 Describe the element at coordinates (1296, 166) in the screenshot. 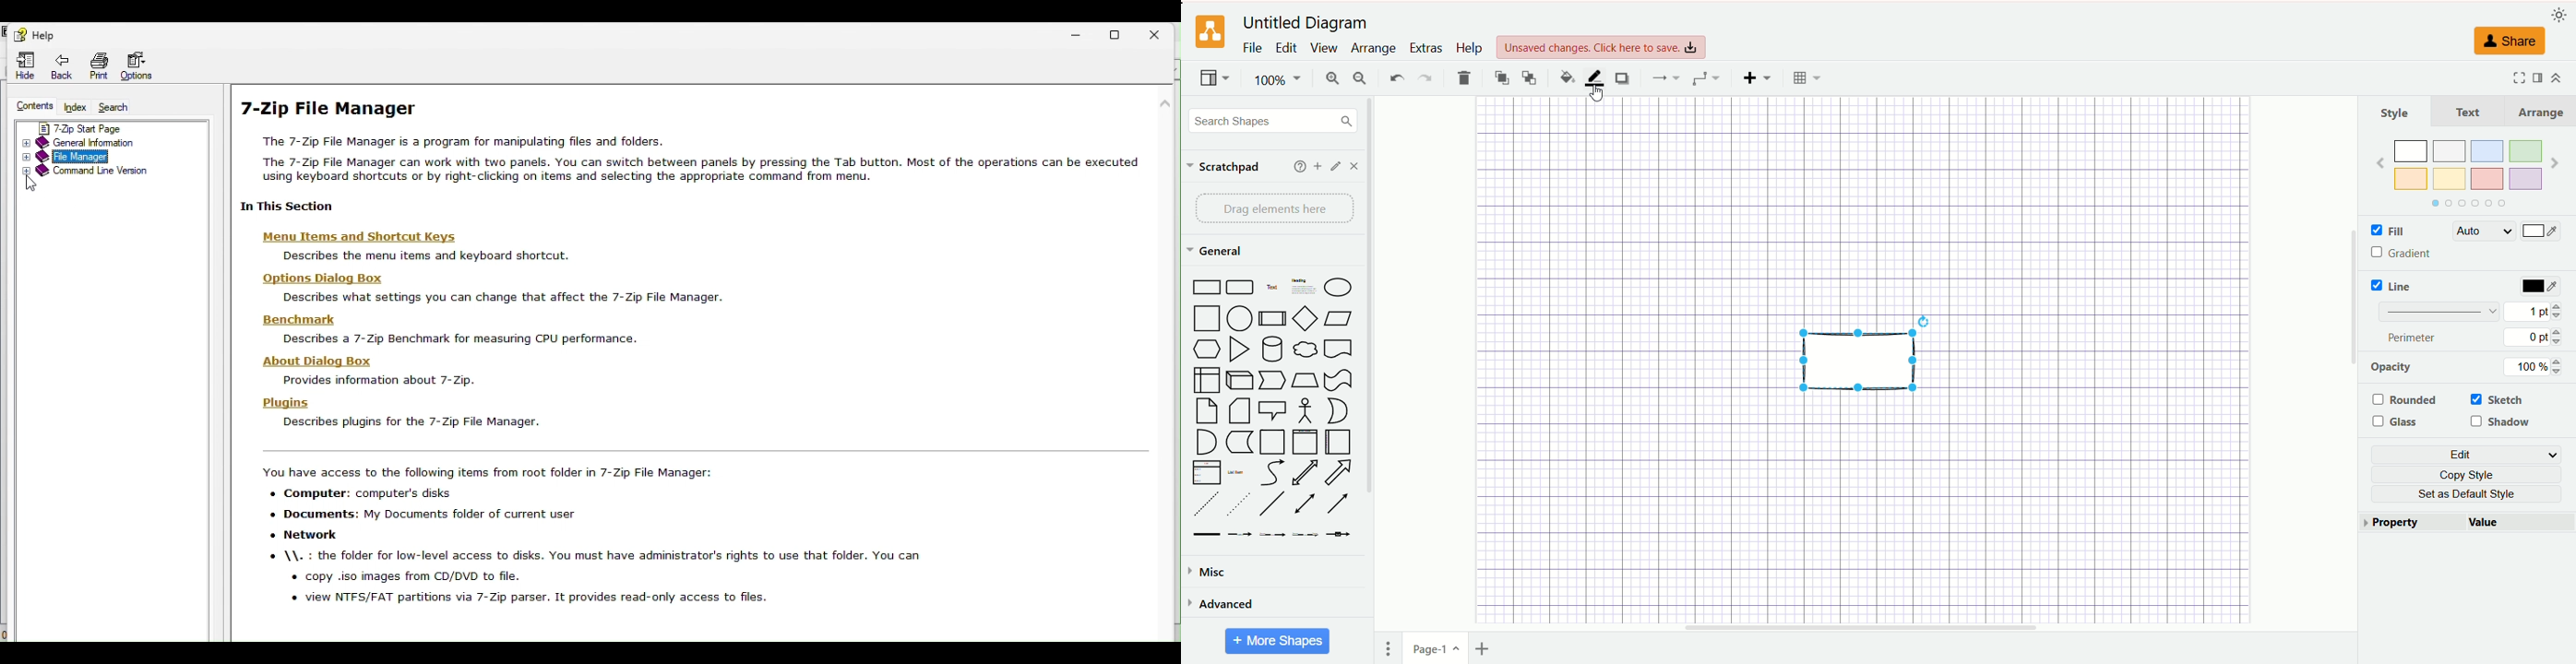

I see `help` at that location.